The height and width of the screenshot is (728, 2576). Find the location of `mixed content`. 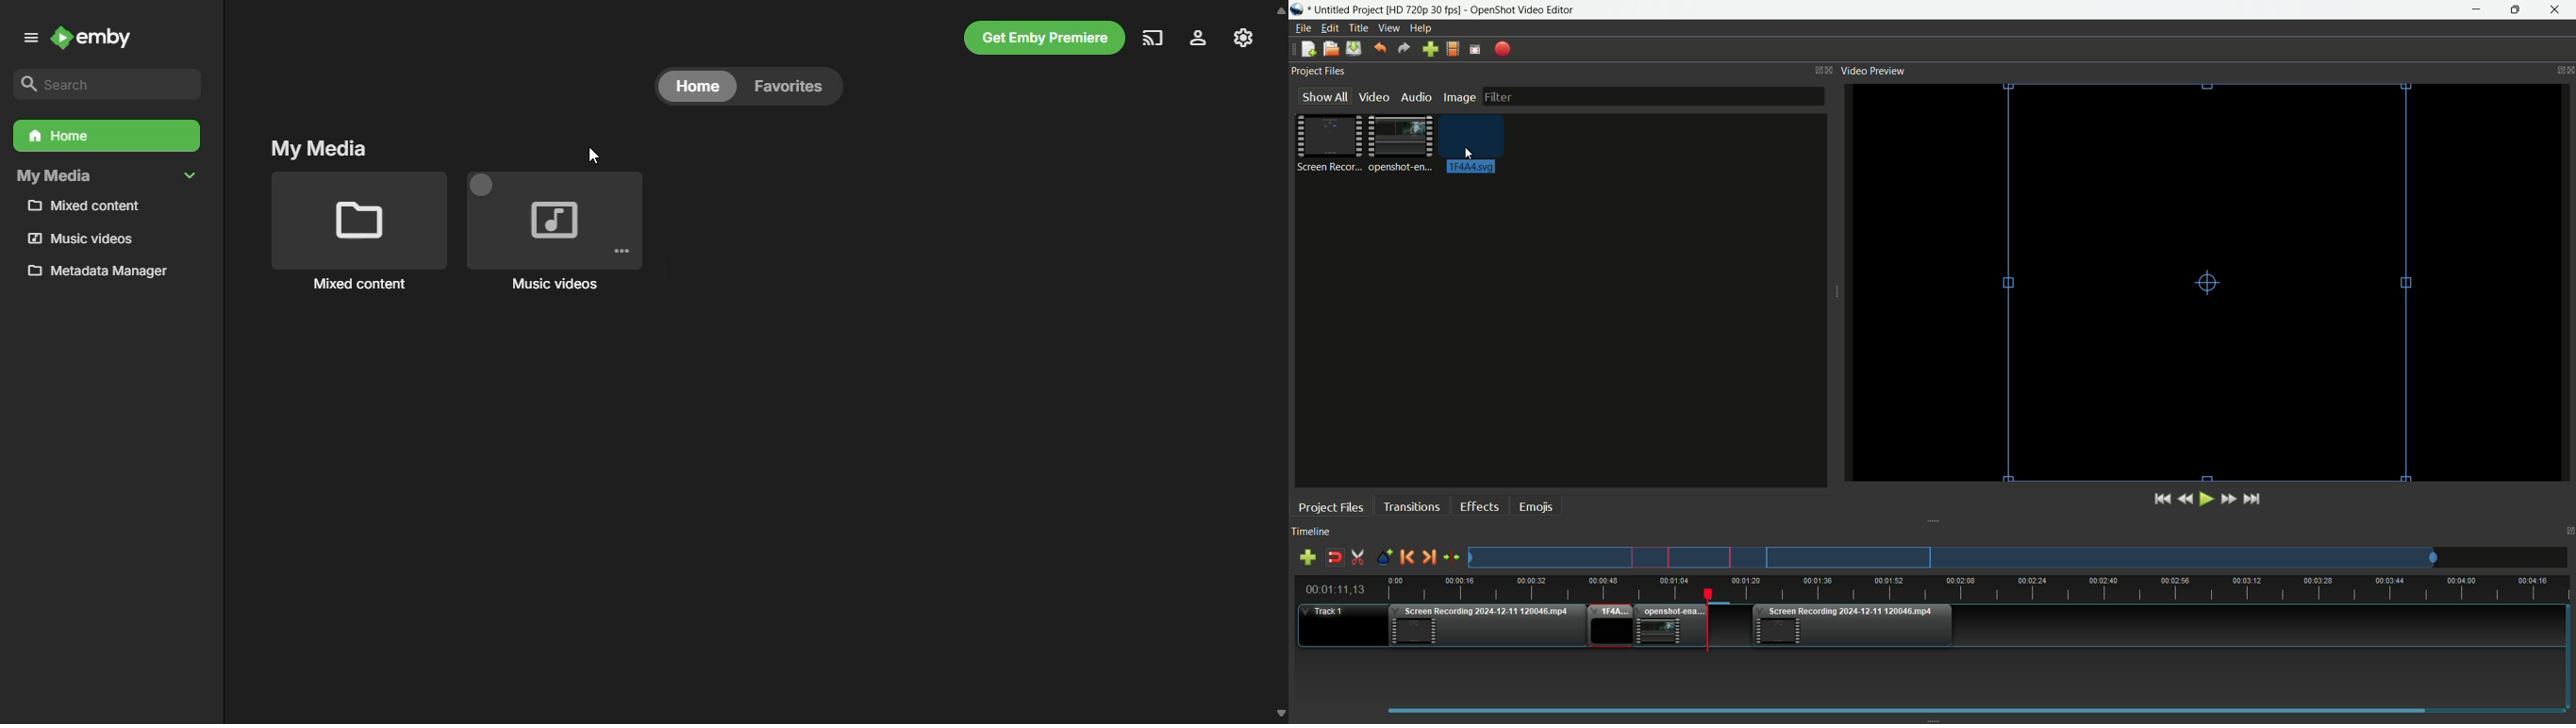

mixed content is located at coordinates (83, 206).